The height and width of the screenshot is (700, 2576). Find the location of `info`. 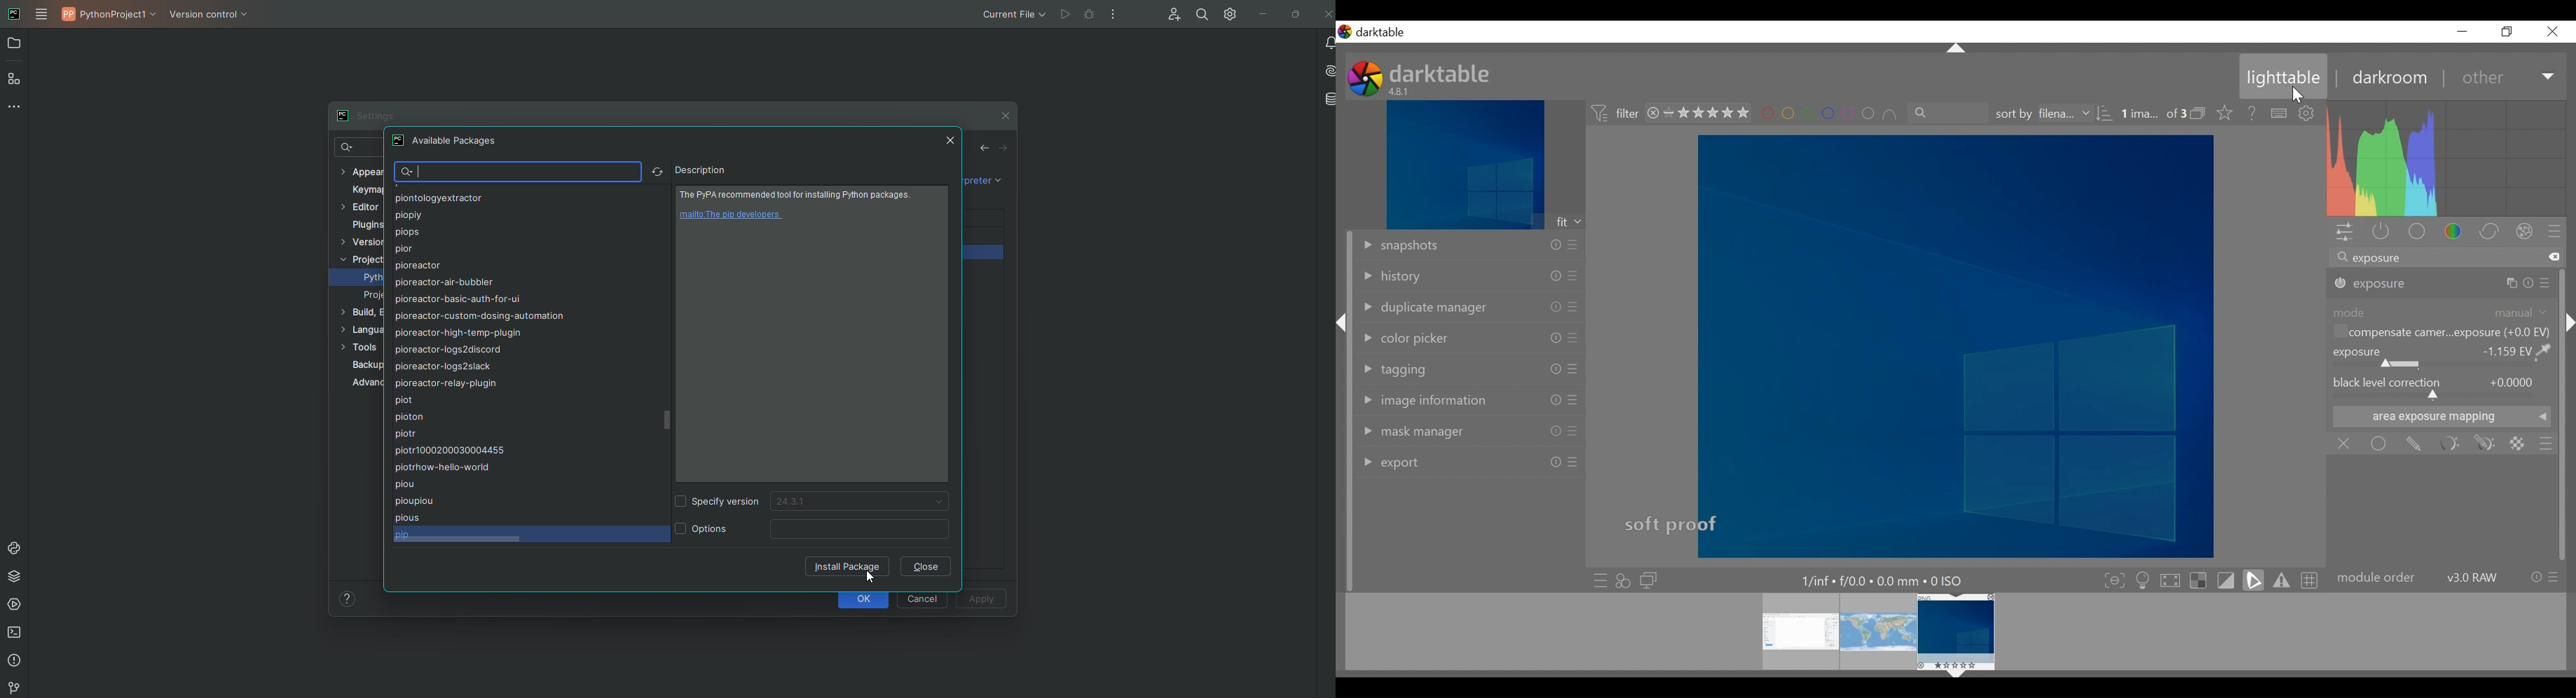

info is located at coordinates (1556, 461).